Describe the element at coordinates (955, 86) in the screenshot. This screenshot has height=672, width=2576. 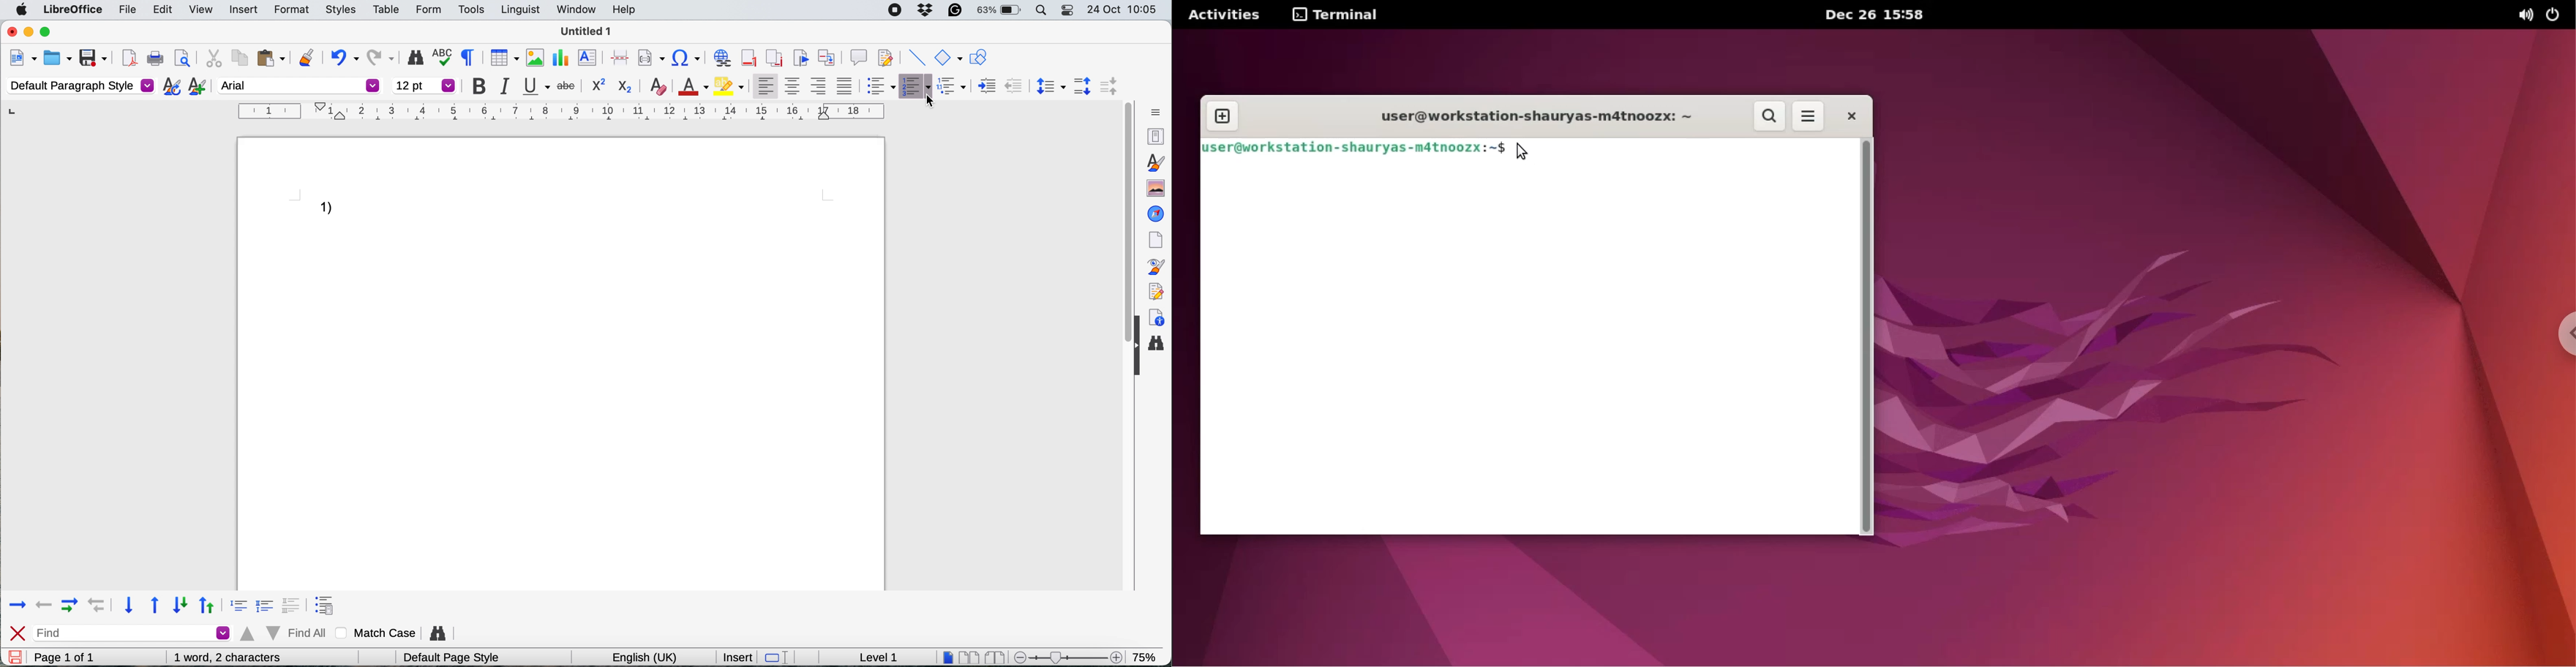
I see `select outline format` at that location.